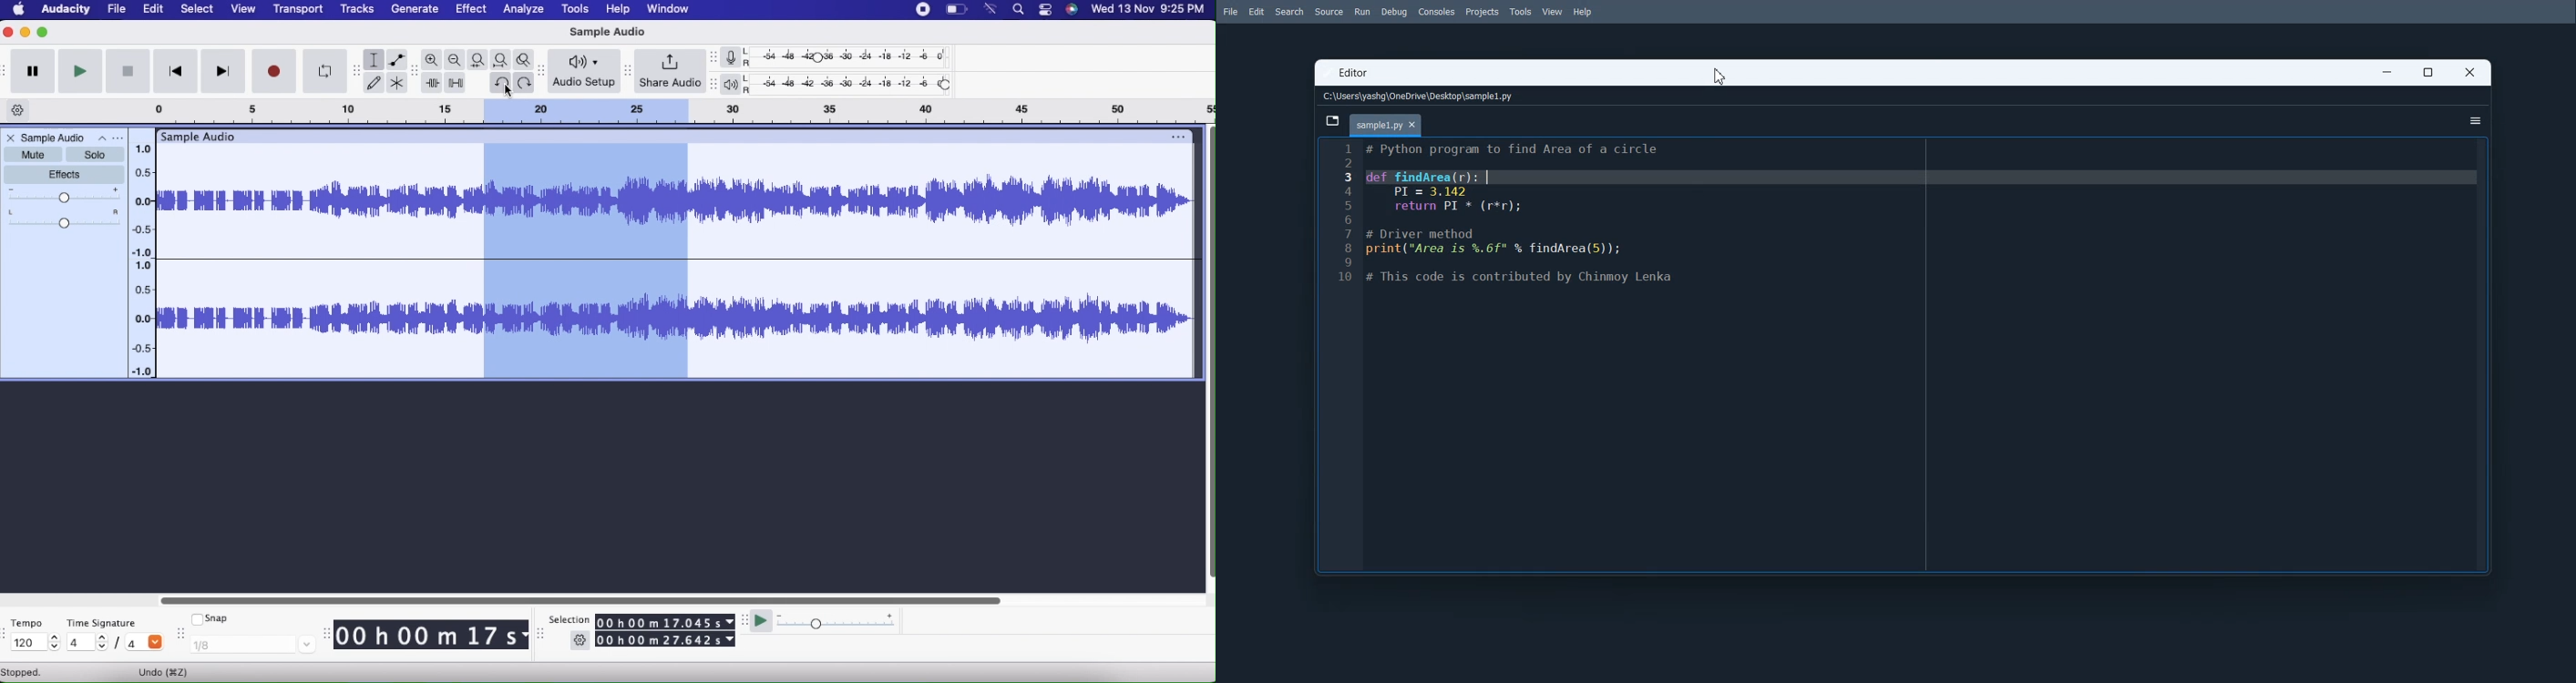 This screenshot has width=2576, height=700. Describe the element at coordinates (1521, 11) in the screenshot. I see `Tools` at that location.